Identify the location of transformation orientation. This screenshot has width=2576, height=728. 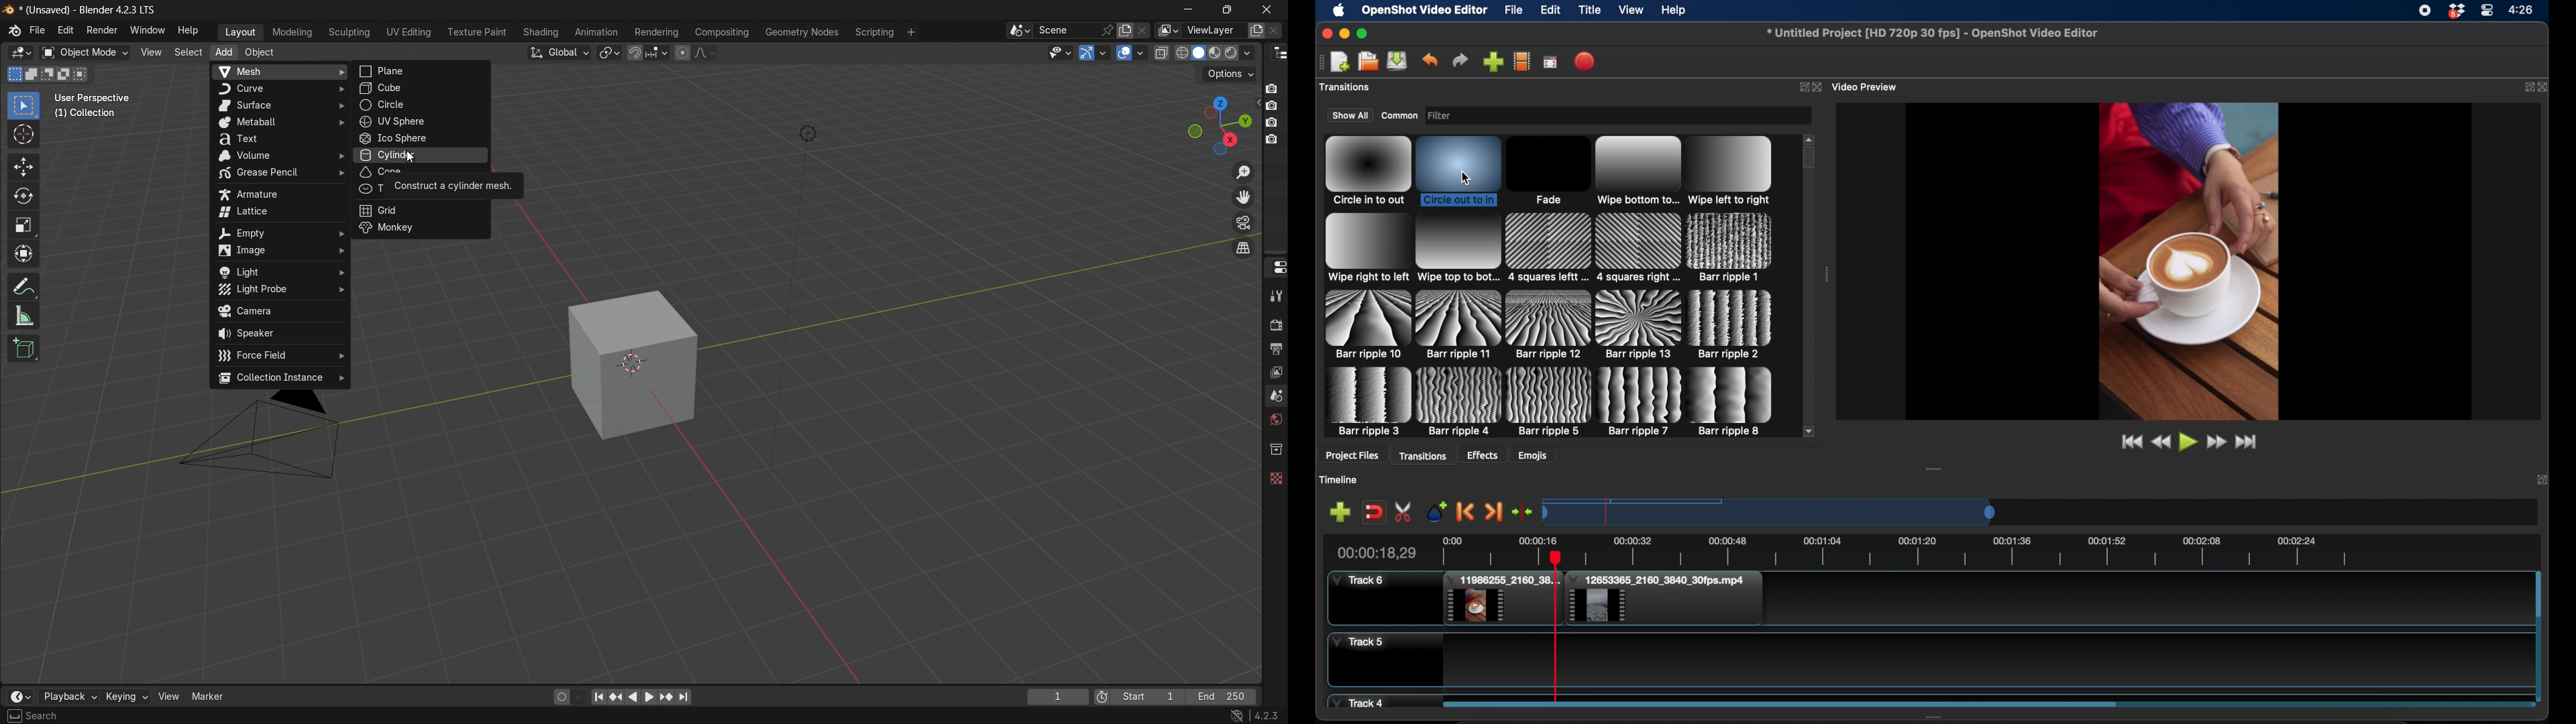
(559, 52).